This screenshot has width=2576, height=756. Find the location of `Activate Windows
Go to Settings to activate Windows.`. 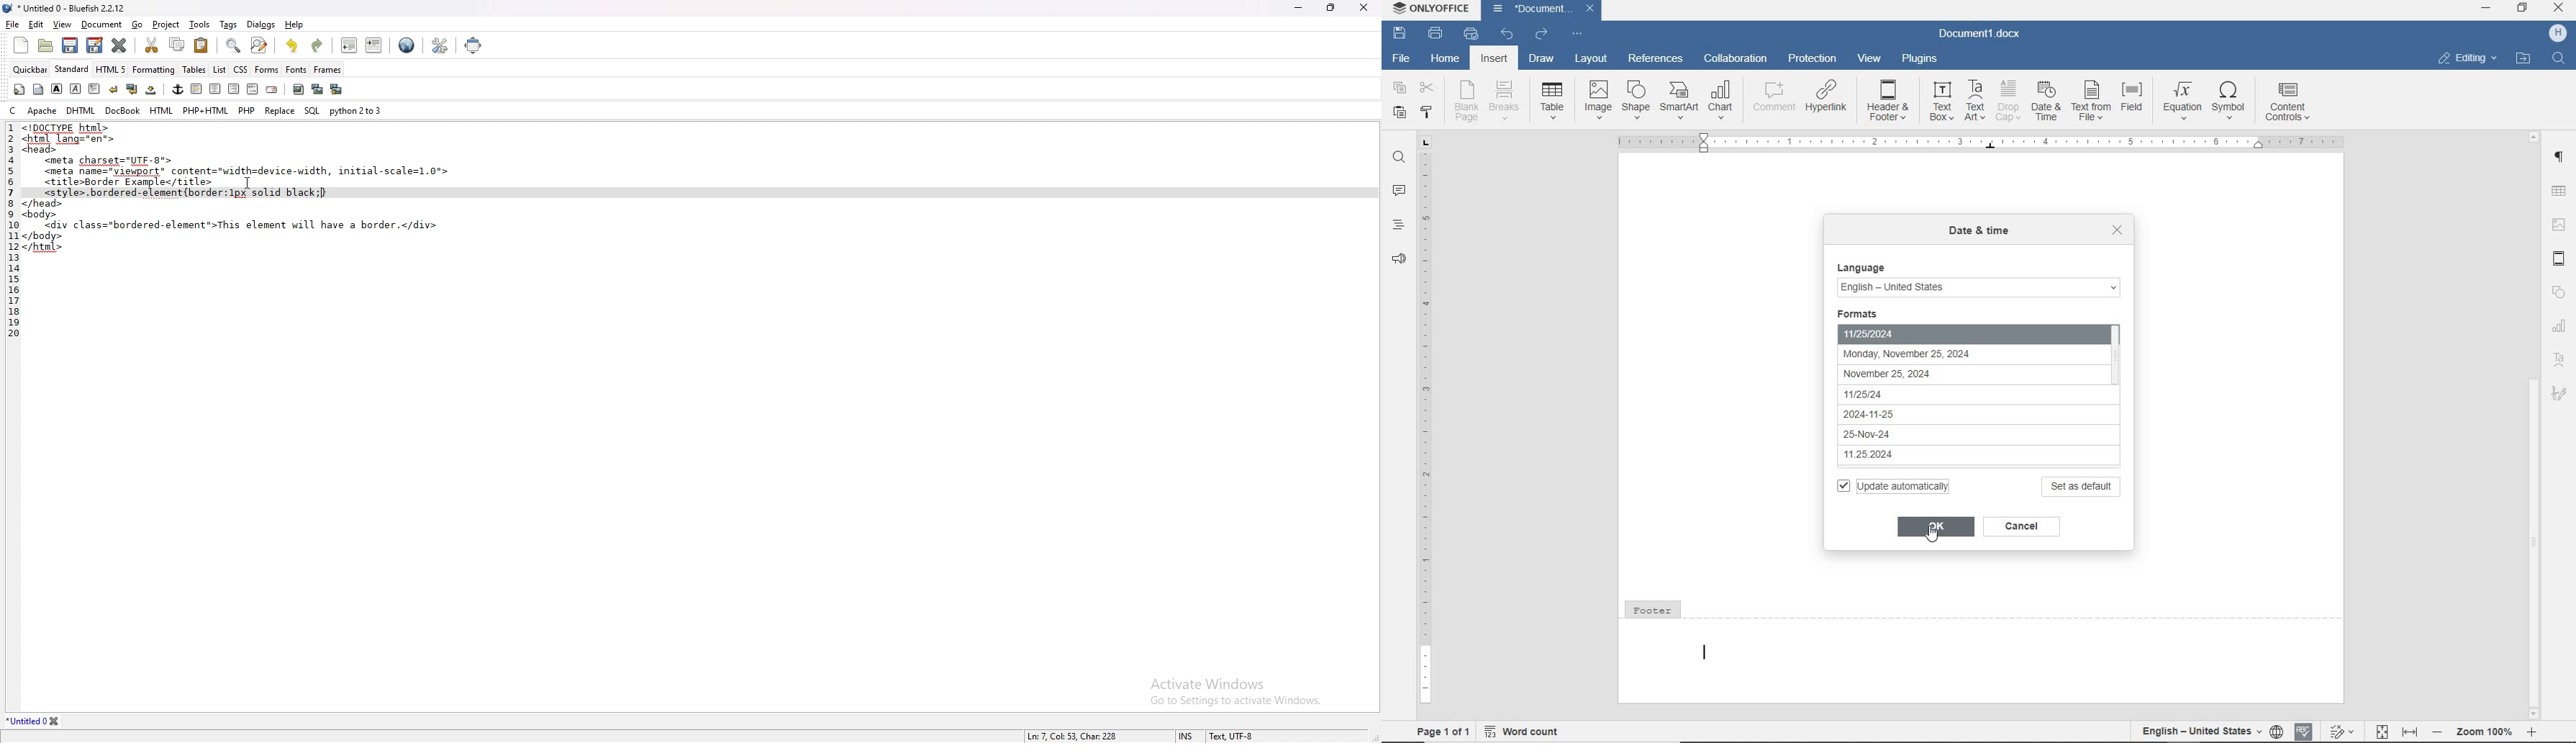

Activate Windows
Go to Settings to activate Windows. is located at coordinates (1230, 685).